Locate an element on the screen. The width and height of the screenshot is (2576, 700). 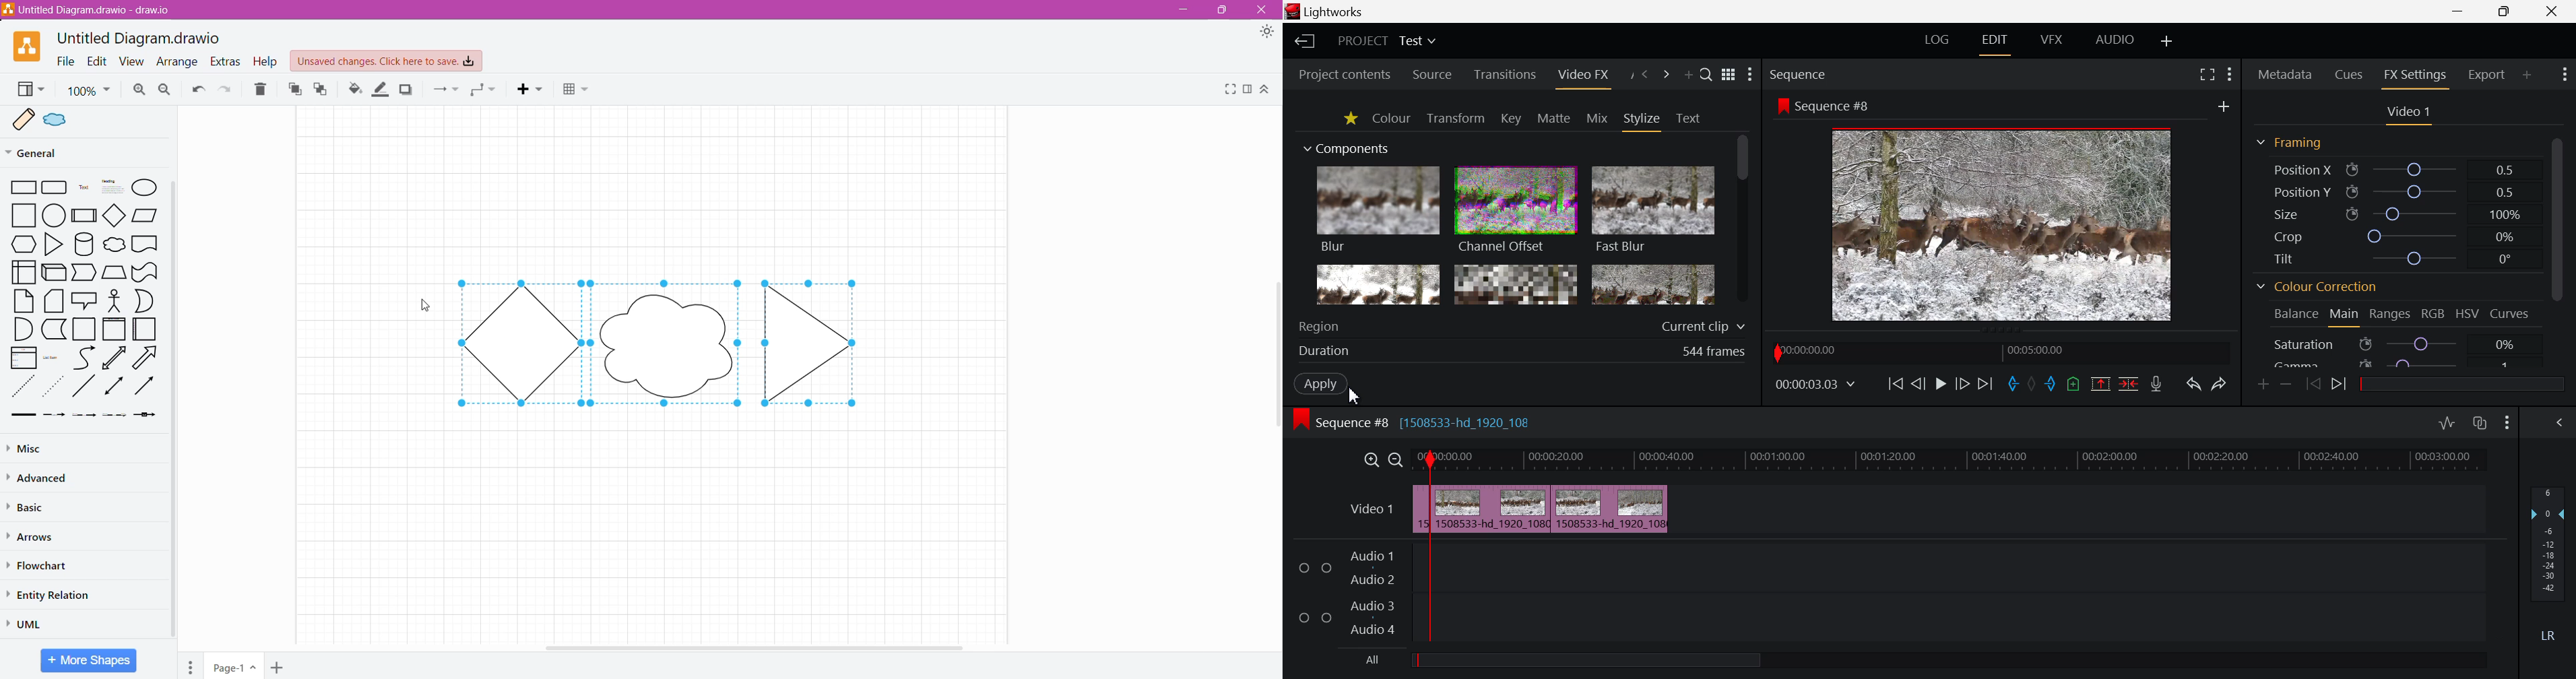
UML is located at coordinates (31, 622).